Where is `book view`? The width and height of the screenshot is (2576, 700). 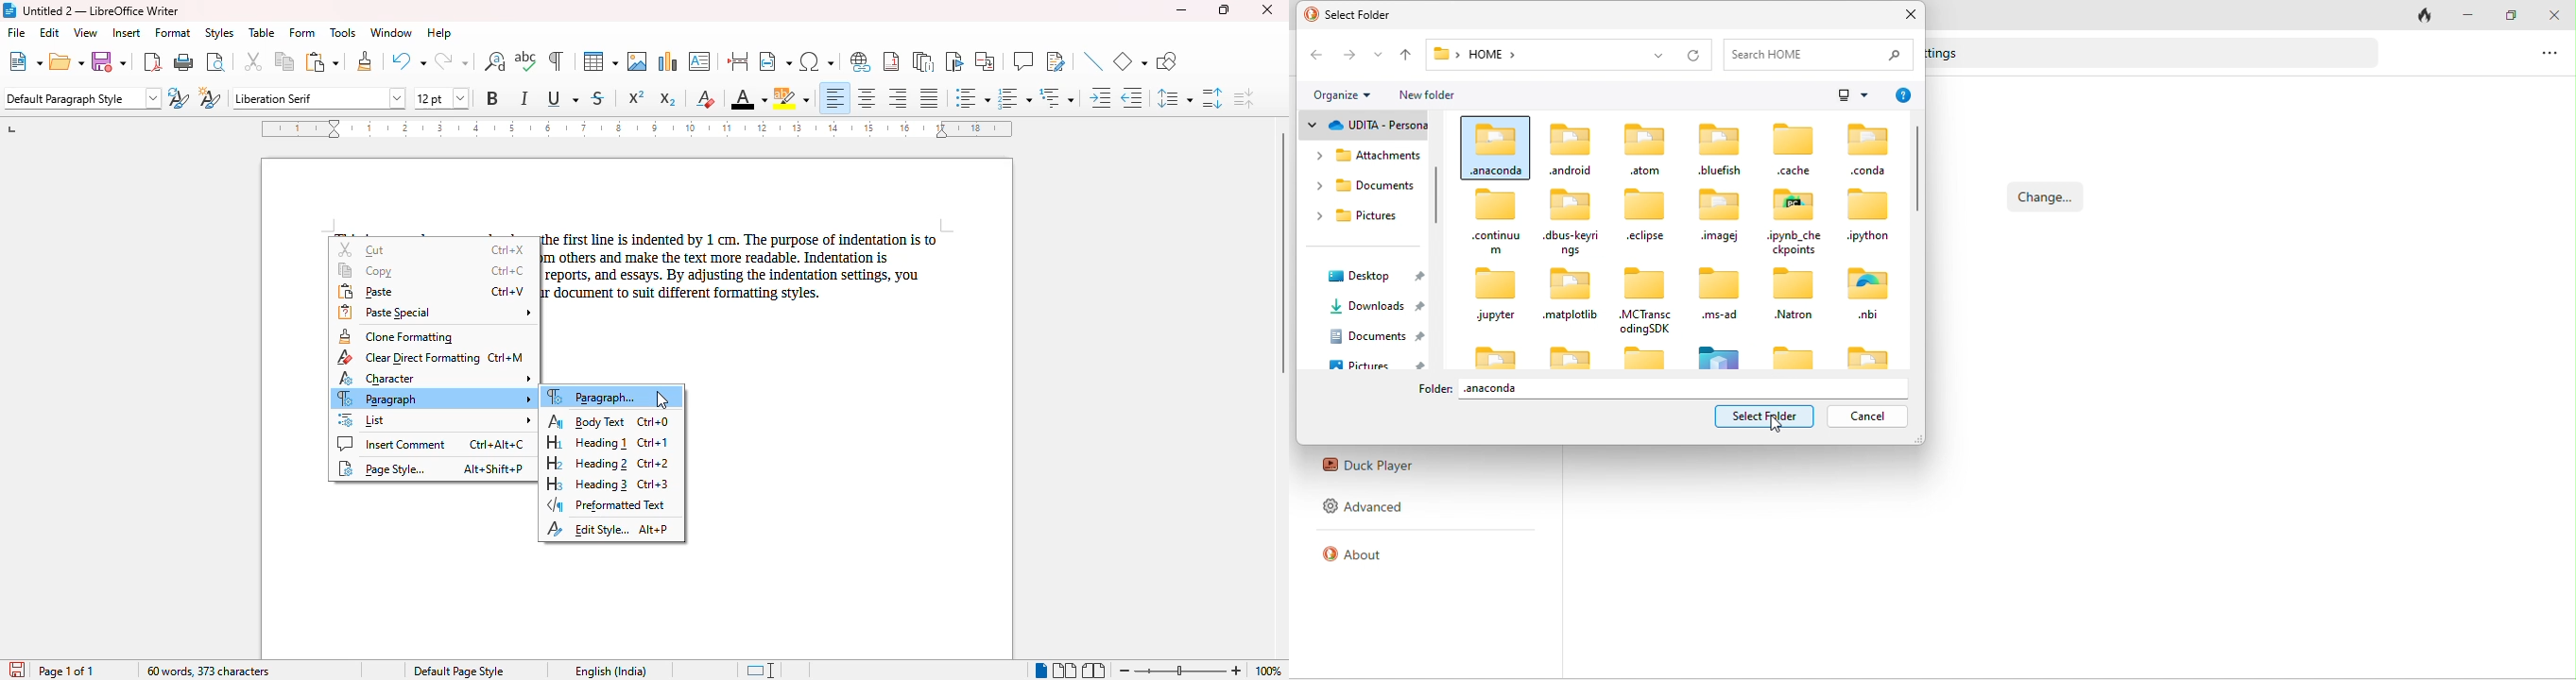 book view is located at coordinates (1094, 670).